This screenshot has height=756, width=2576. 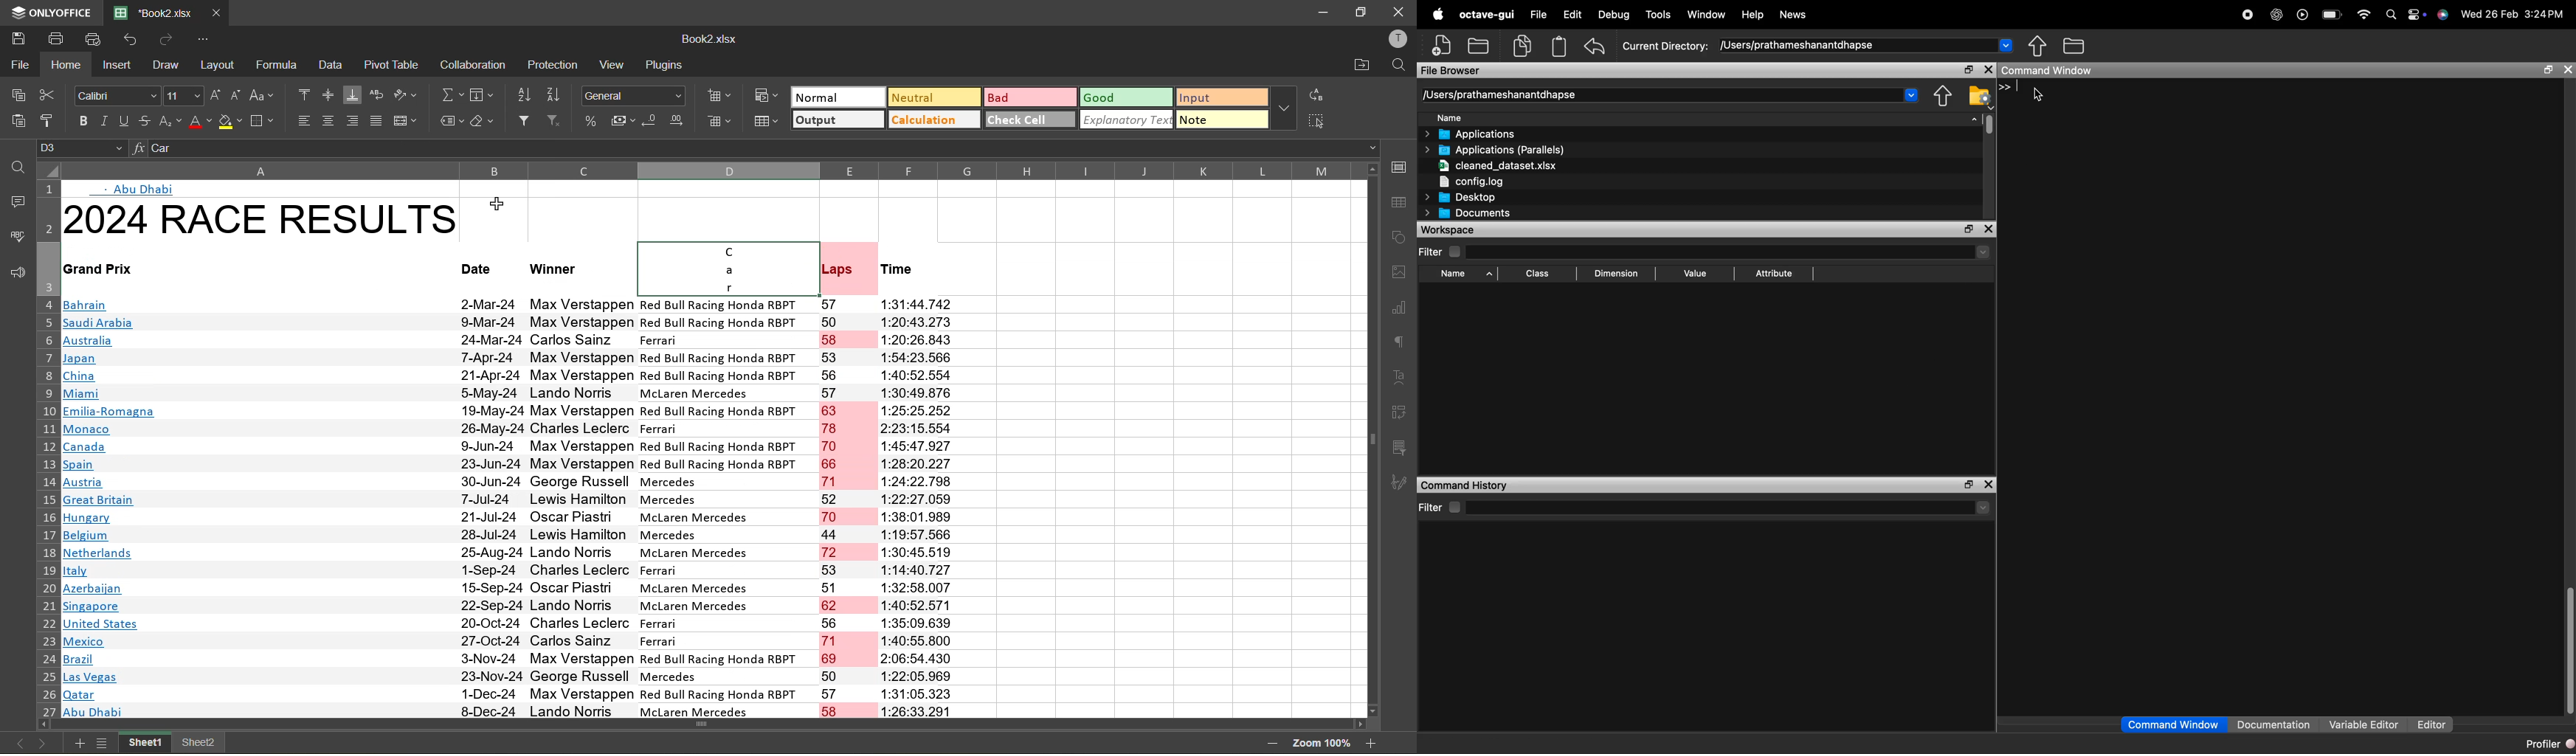 What do you see at coordinates (2074, 46) in the screenshot?
I see `Browse directories` at bounding box center [2074, 46].